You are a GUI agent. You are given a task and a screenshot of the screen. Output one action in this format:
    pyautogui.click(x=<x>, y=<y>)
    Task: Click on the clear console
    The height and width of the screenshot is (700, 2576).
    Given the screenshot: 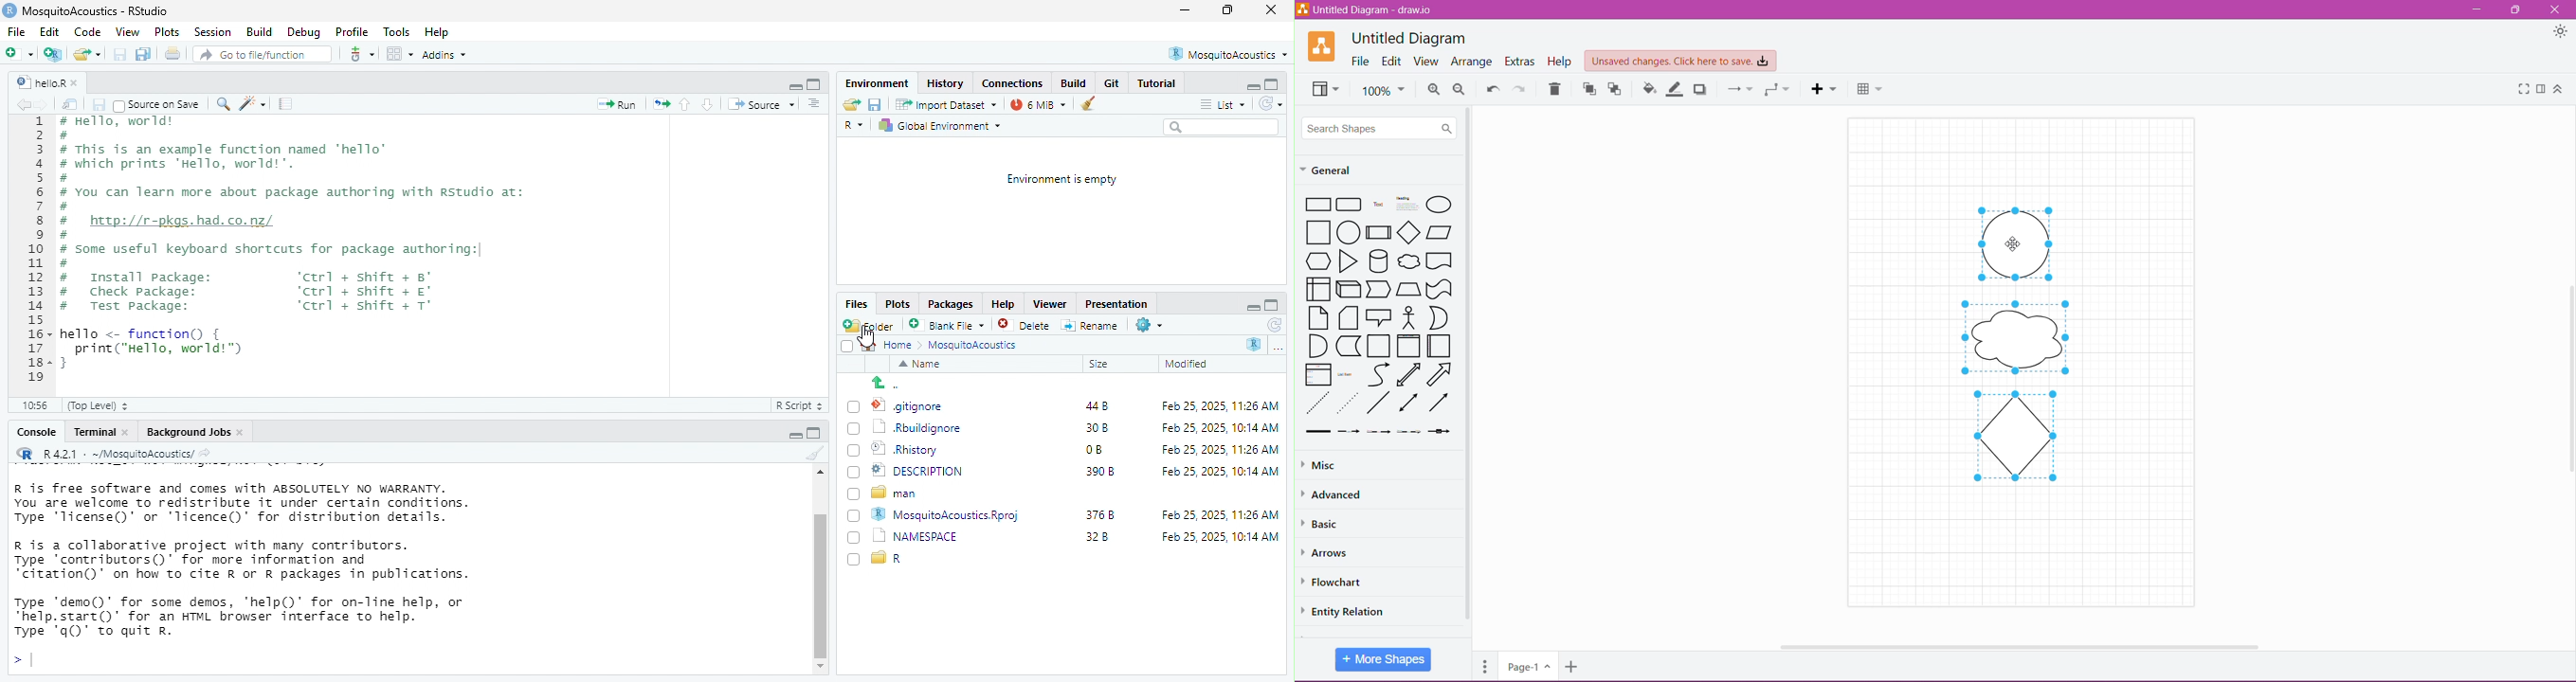 What is the action you would take?
    pyautogui.click(x=815, y=455)
    